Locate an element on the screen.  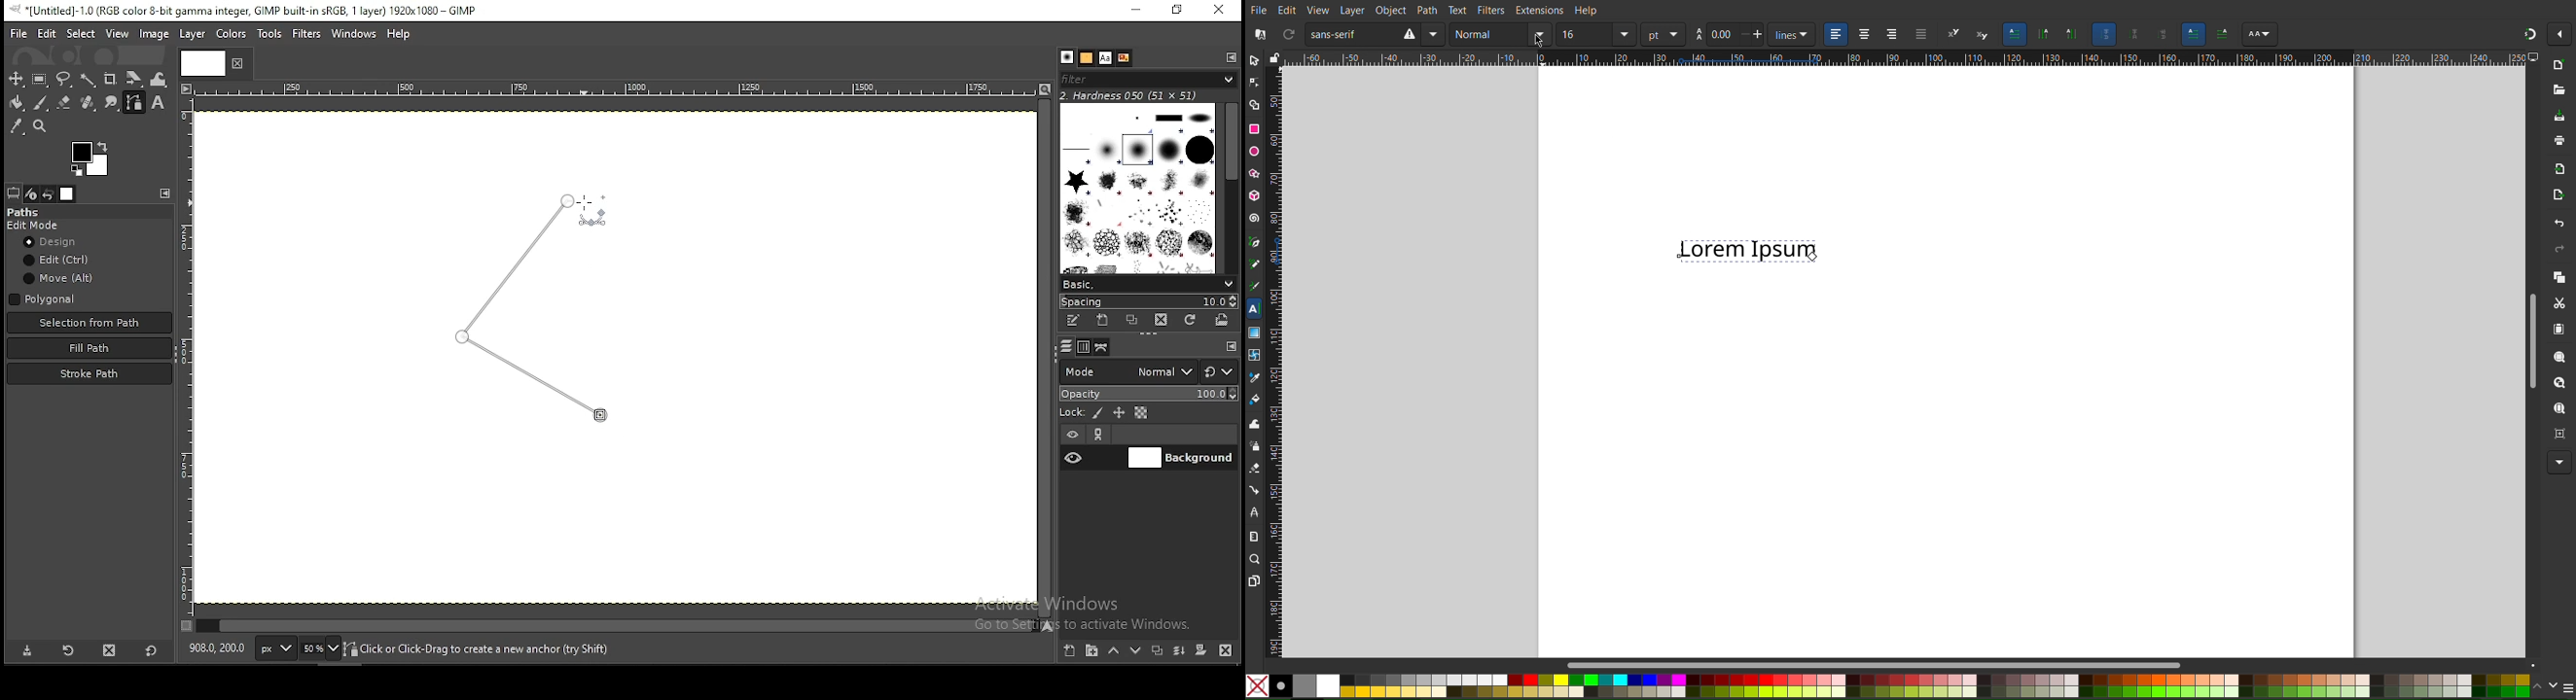
paintbucket tool is located at coordinates (15, 104).